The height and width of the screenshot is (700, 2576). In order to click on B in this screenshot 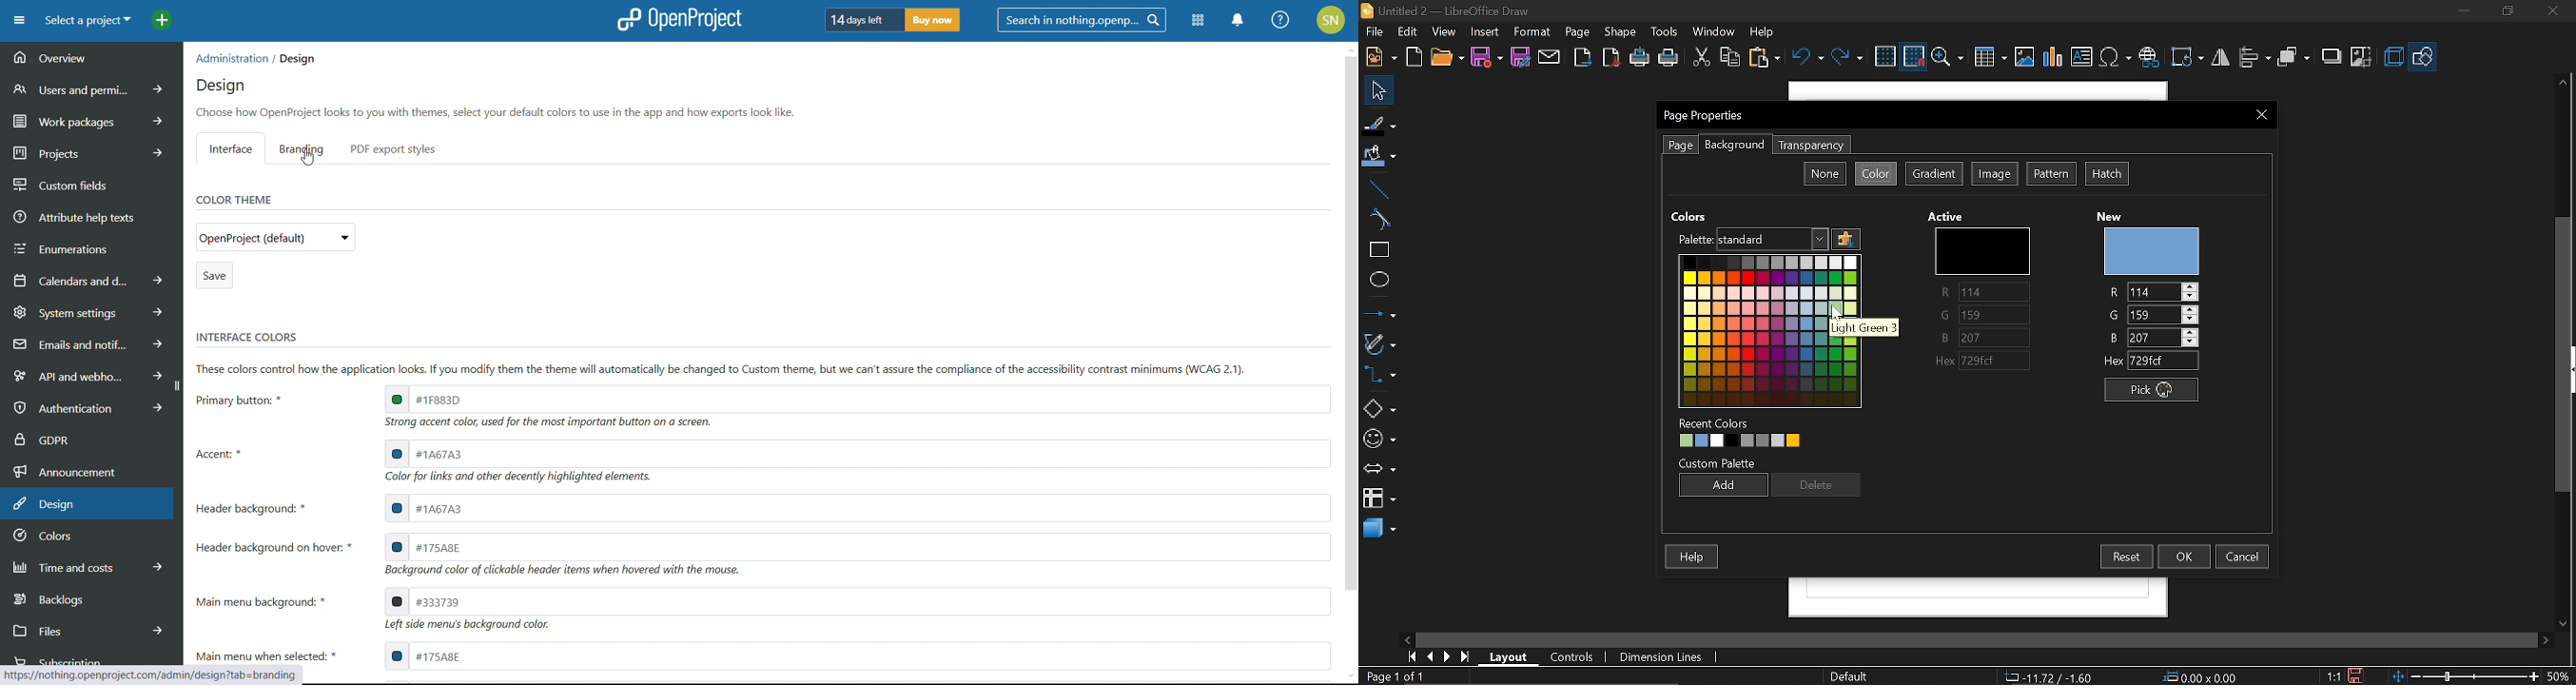, I will do `click(2154, 337)`.